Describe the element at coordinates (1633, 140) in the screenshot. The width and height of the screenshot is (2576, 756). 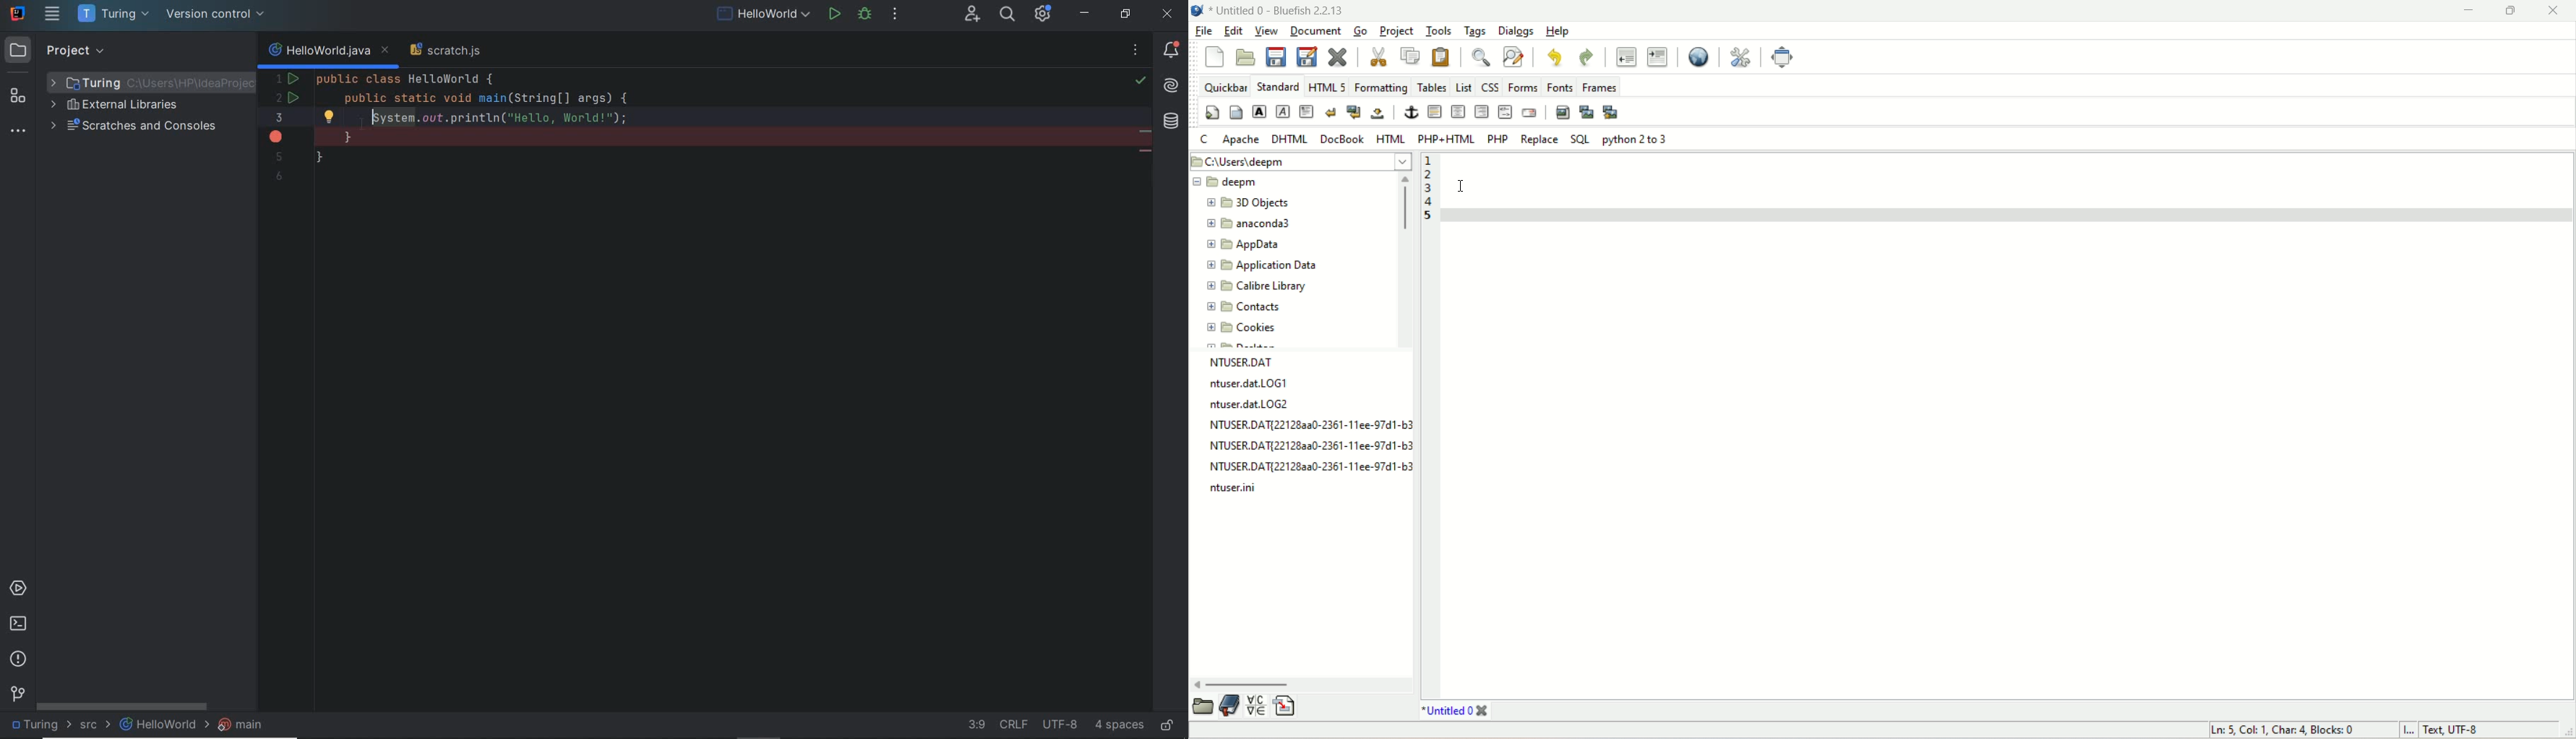
I see `python 2 to 3` at that location.